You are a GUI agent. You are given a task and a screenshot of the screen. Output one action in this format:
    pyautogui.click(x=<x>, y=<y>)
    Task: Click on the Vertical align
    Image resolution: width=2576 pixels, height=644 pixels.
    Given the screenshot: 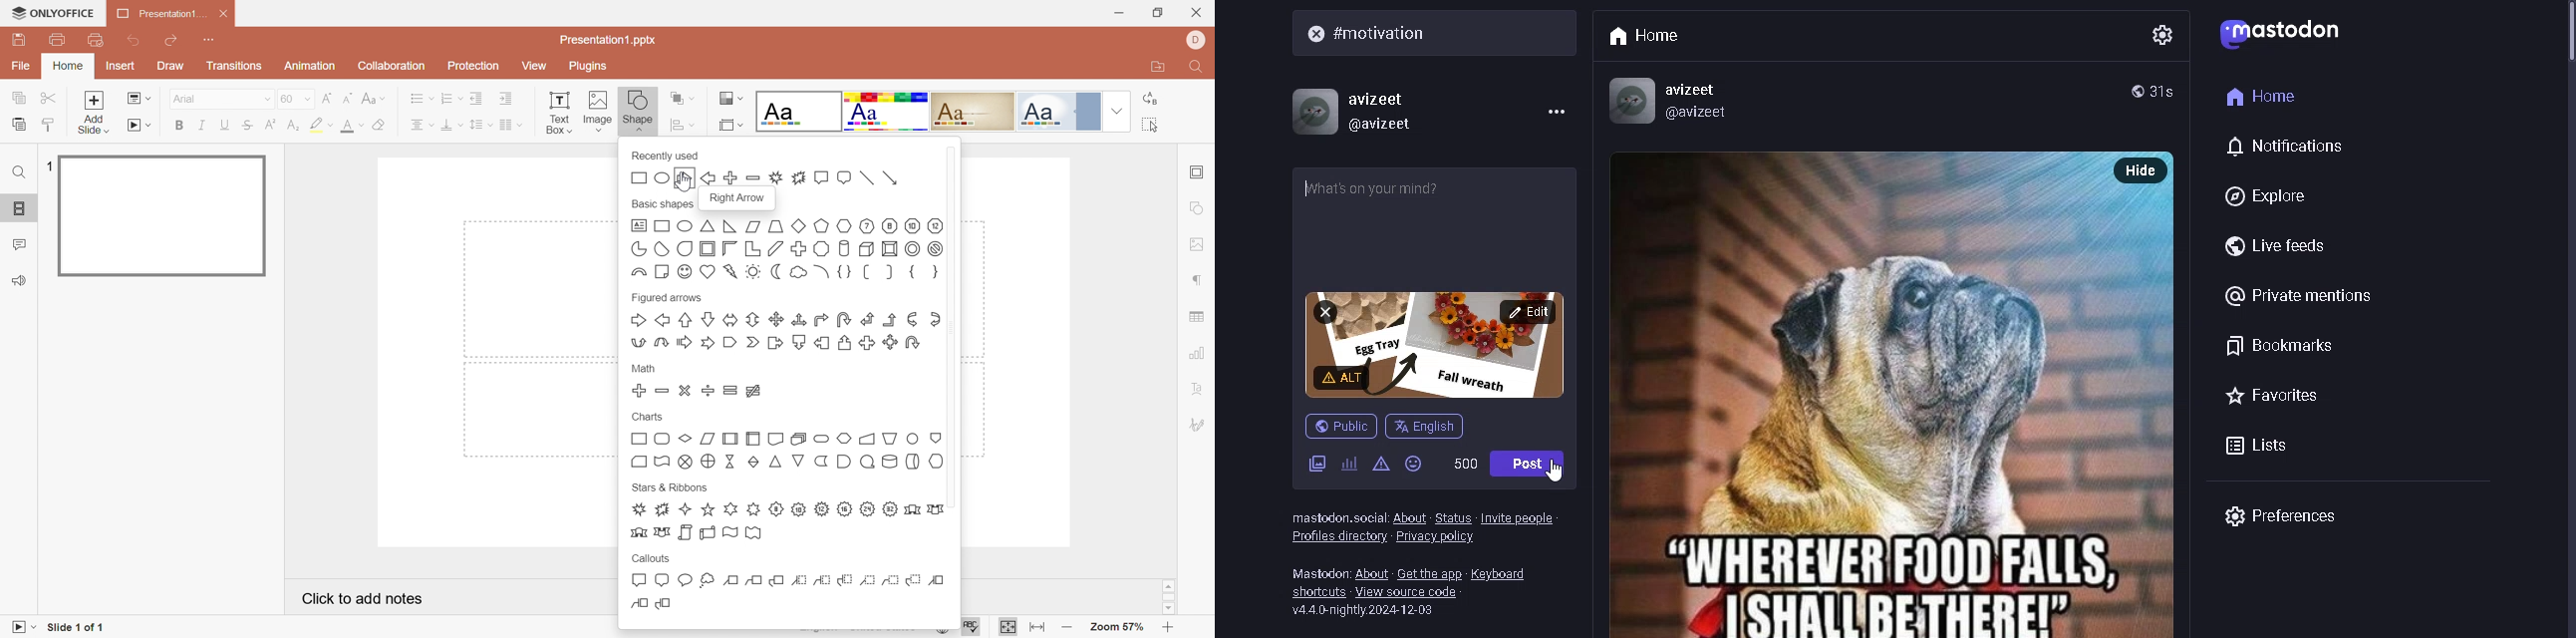 What is the action you would take?
    pyautogui.click(x=452, y=125)
    